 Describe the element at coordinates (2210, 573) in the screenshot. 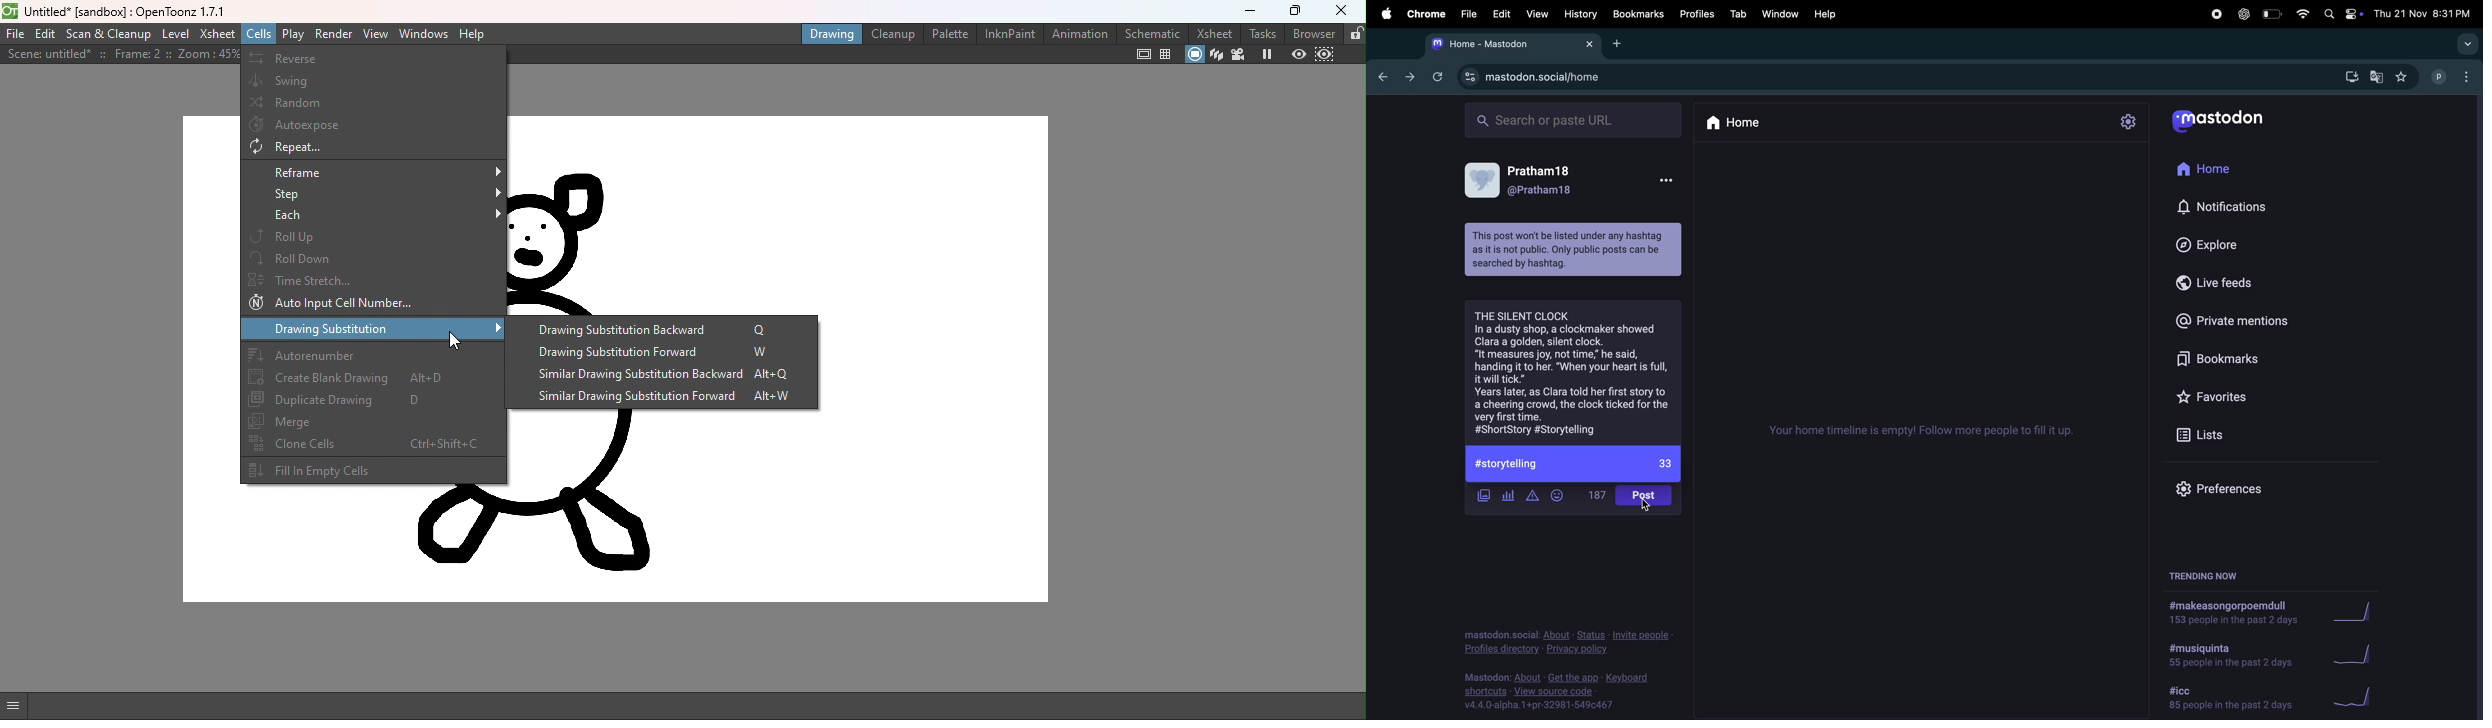

I see `trending now` at that location.